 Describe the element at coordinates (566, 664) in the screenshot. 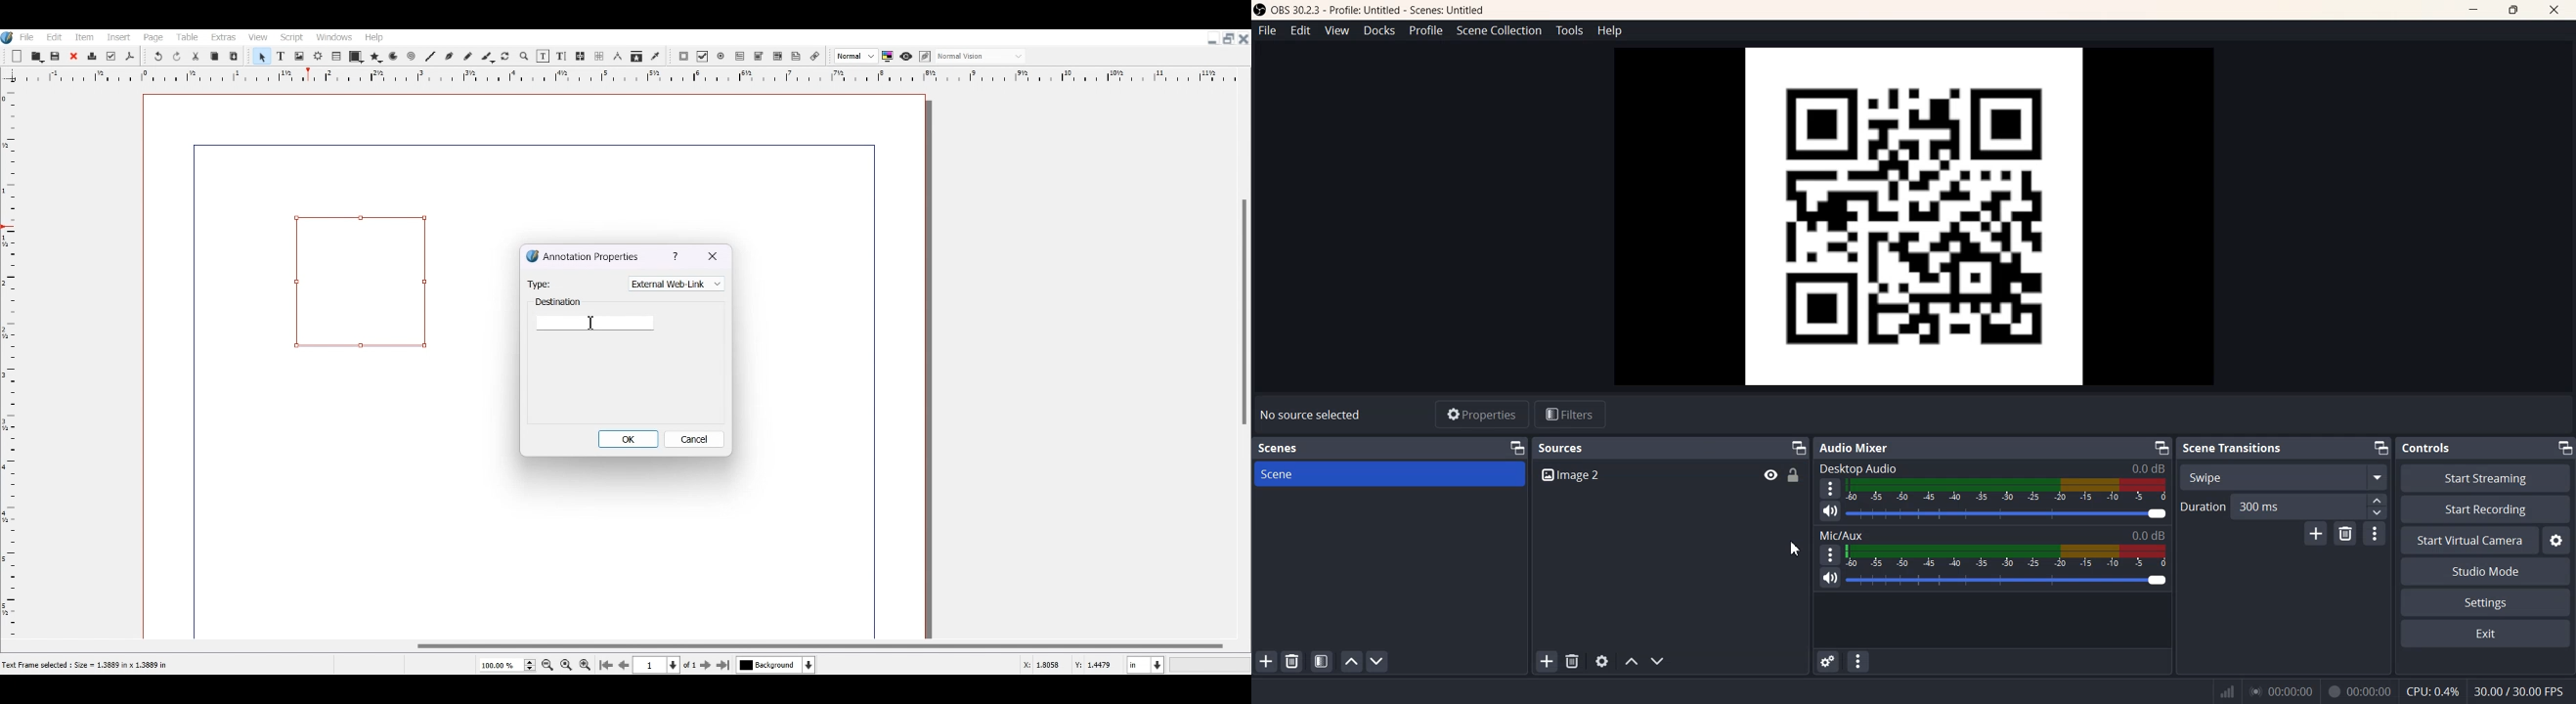

I see `Zoom to 100%` at that location.